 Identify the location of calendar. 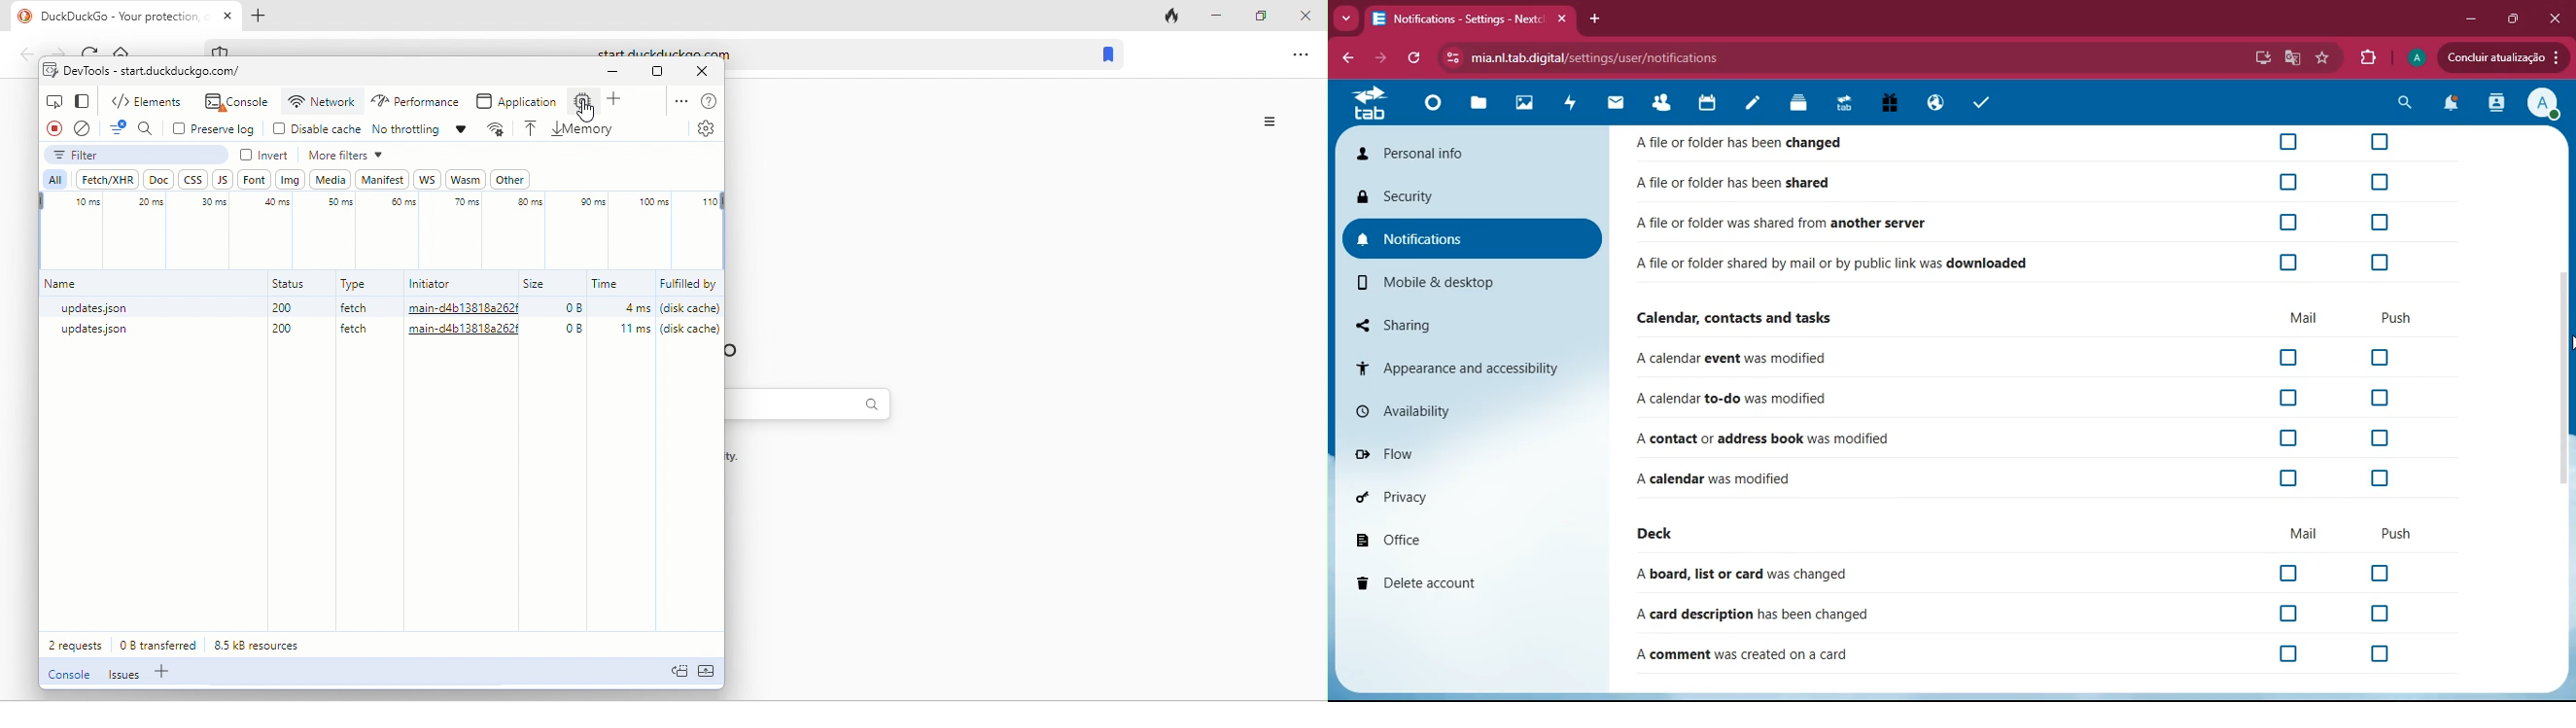
(1713, 103).